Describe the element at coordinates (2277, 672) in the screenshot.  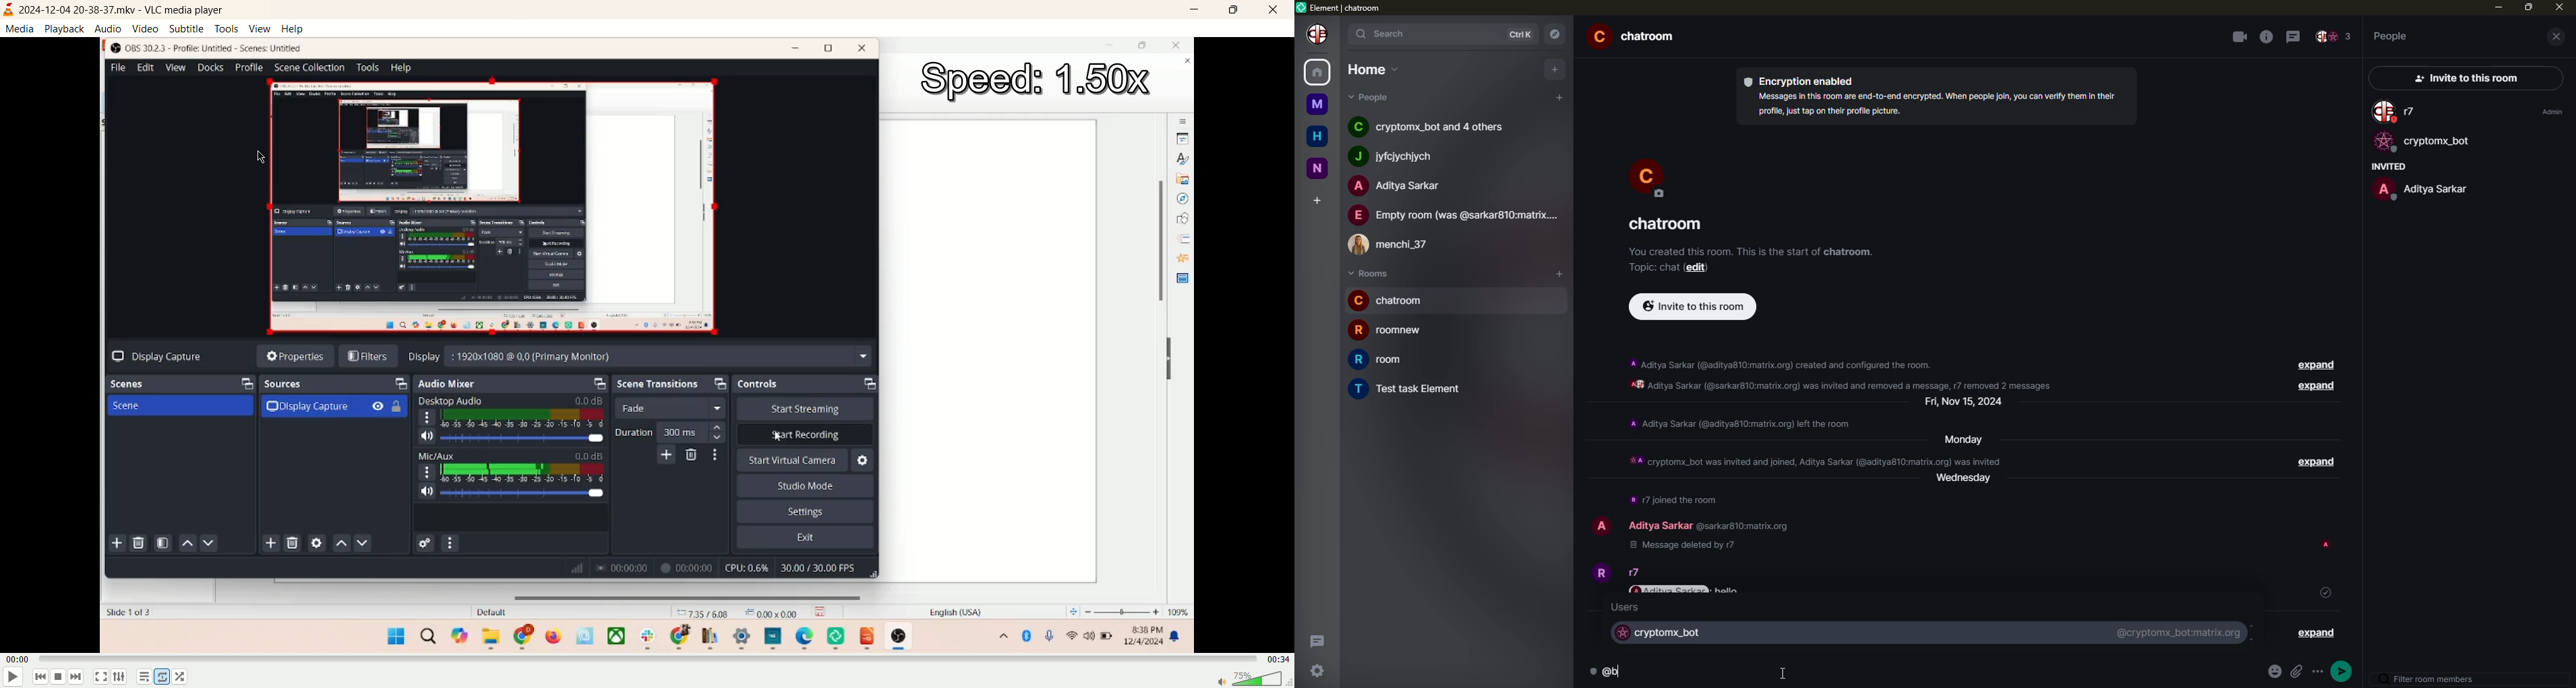
I see `emoji` at that location.